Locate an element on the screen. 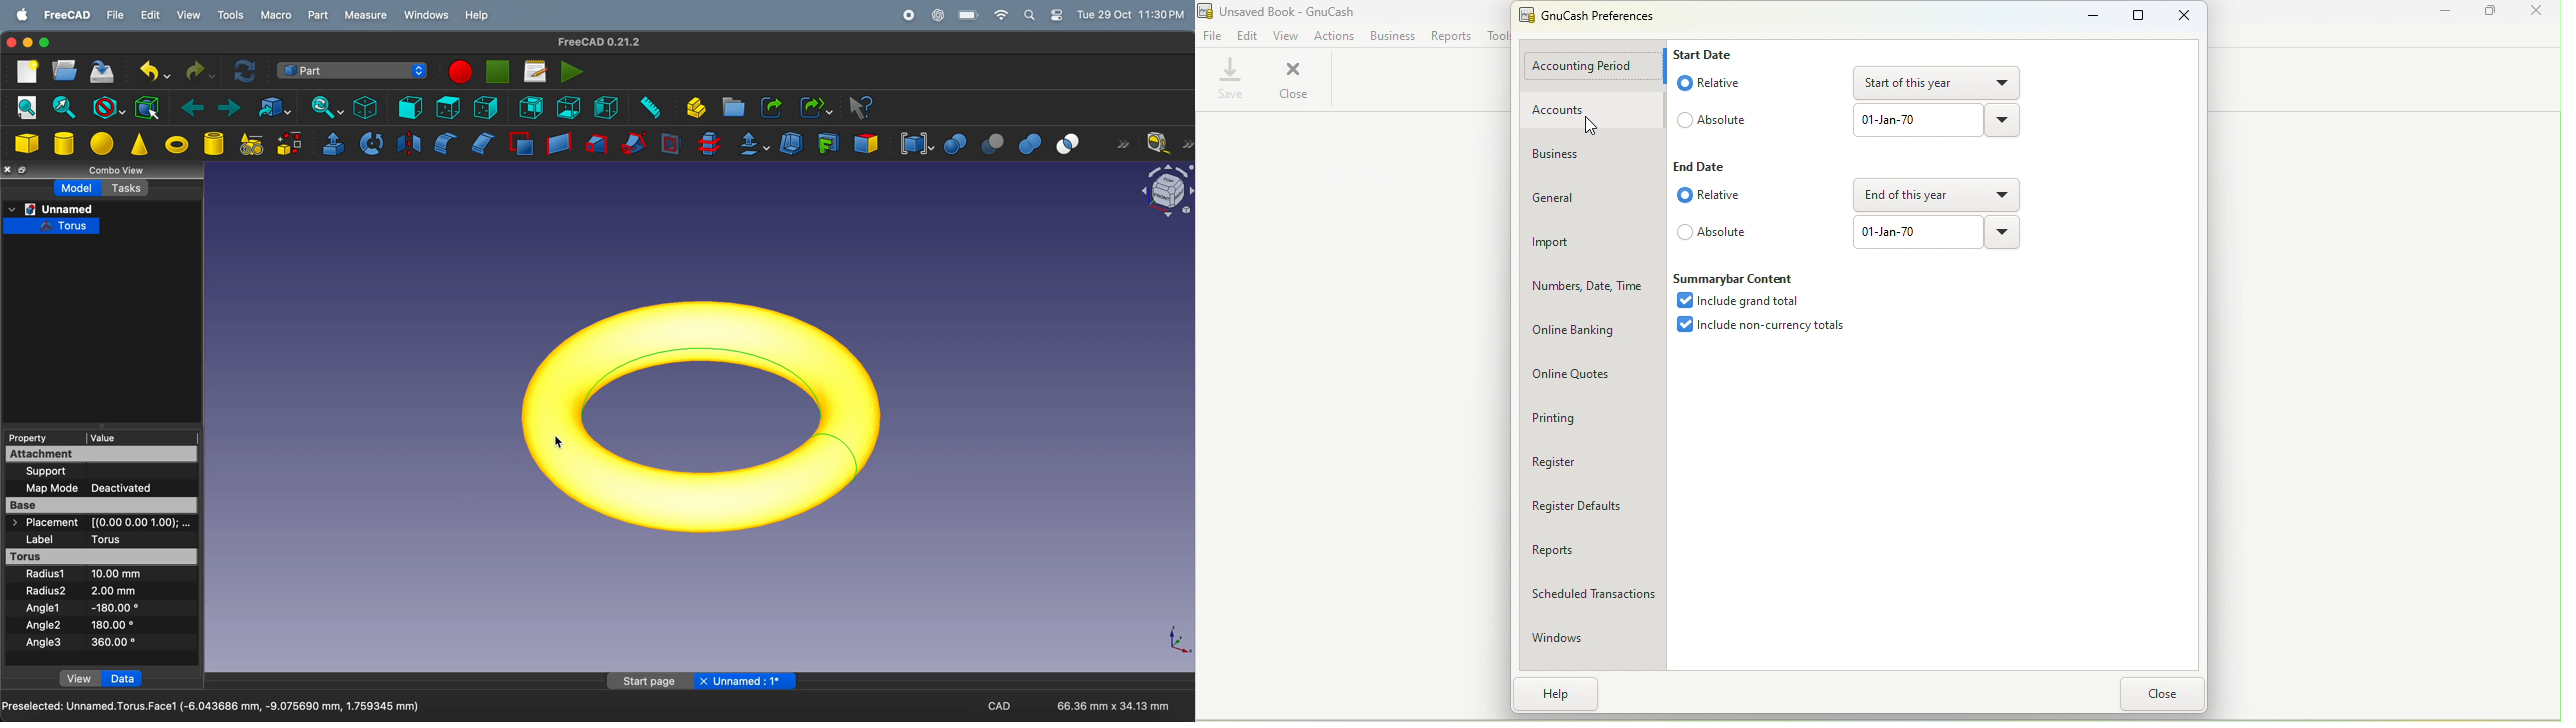 The image size is (2576, 728). Drop down menu is located at coordinates (2004, 121).